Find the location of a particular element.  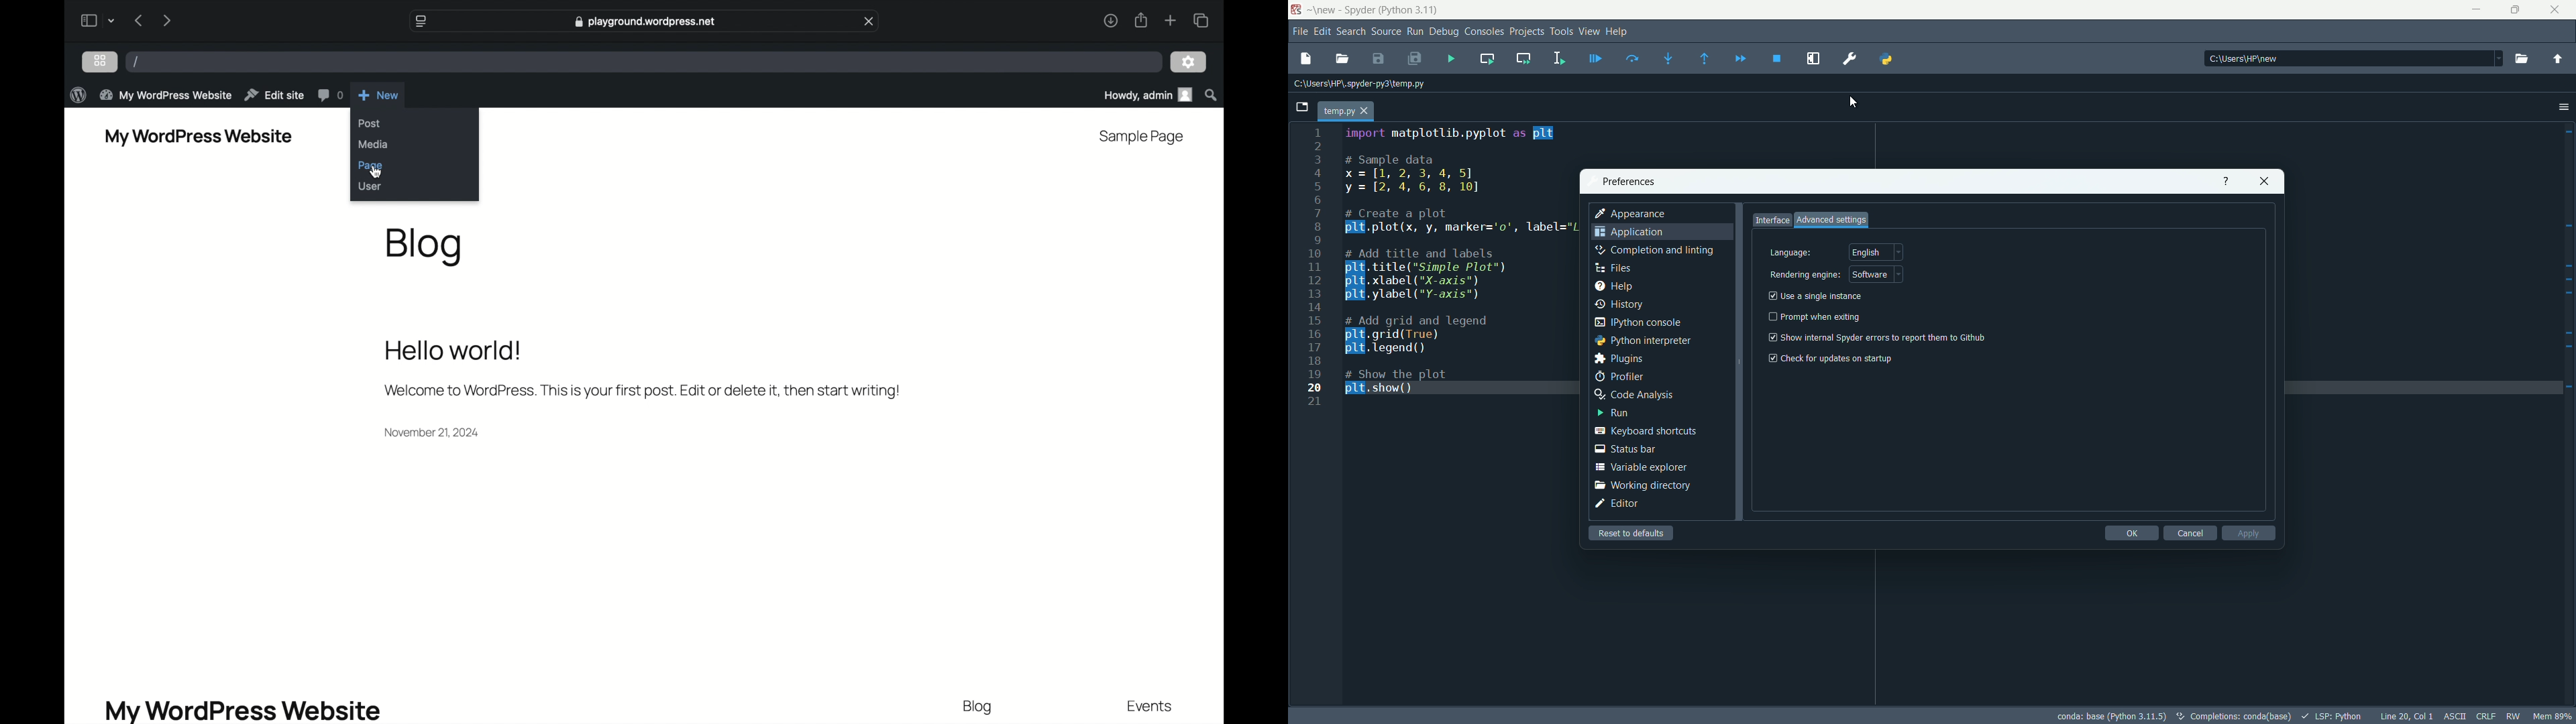

execute current line is located at coordinates (1633, 60).